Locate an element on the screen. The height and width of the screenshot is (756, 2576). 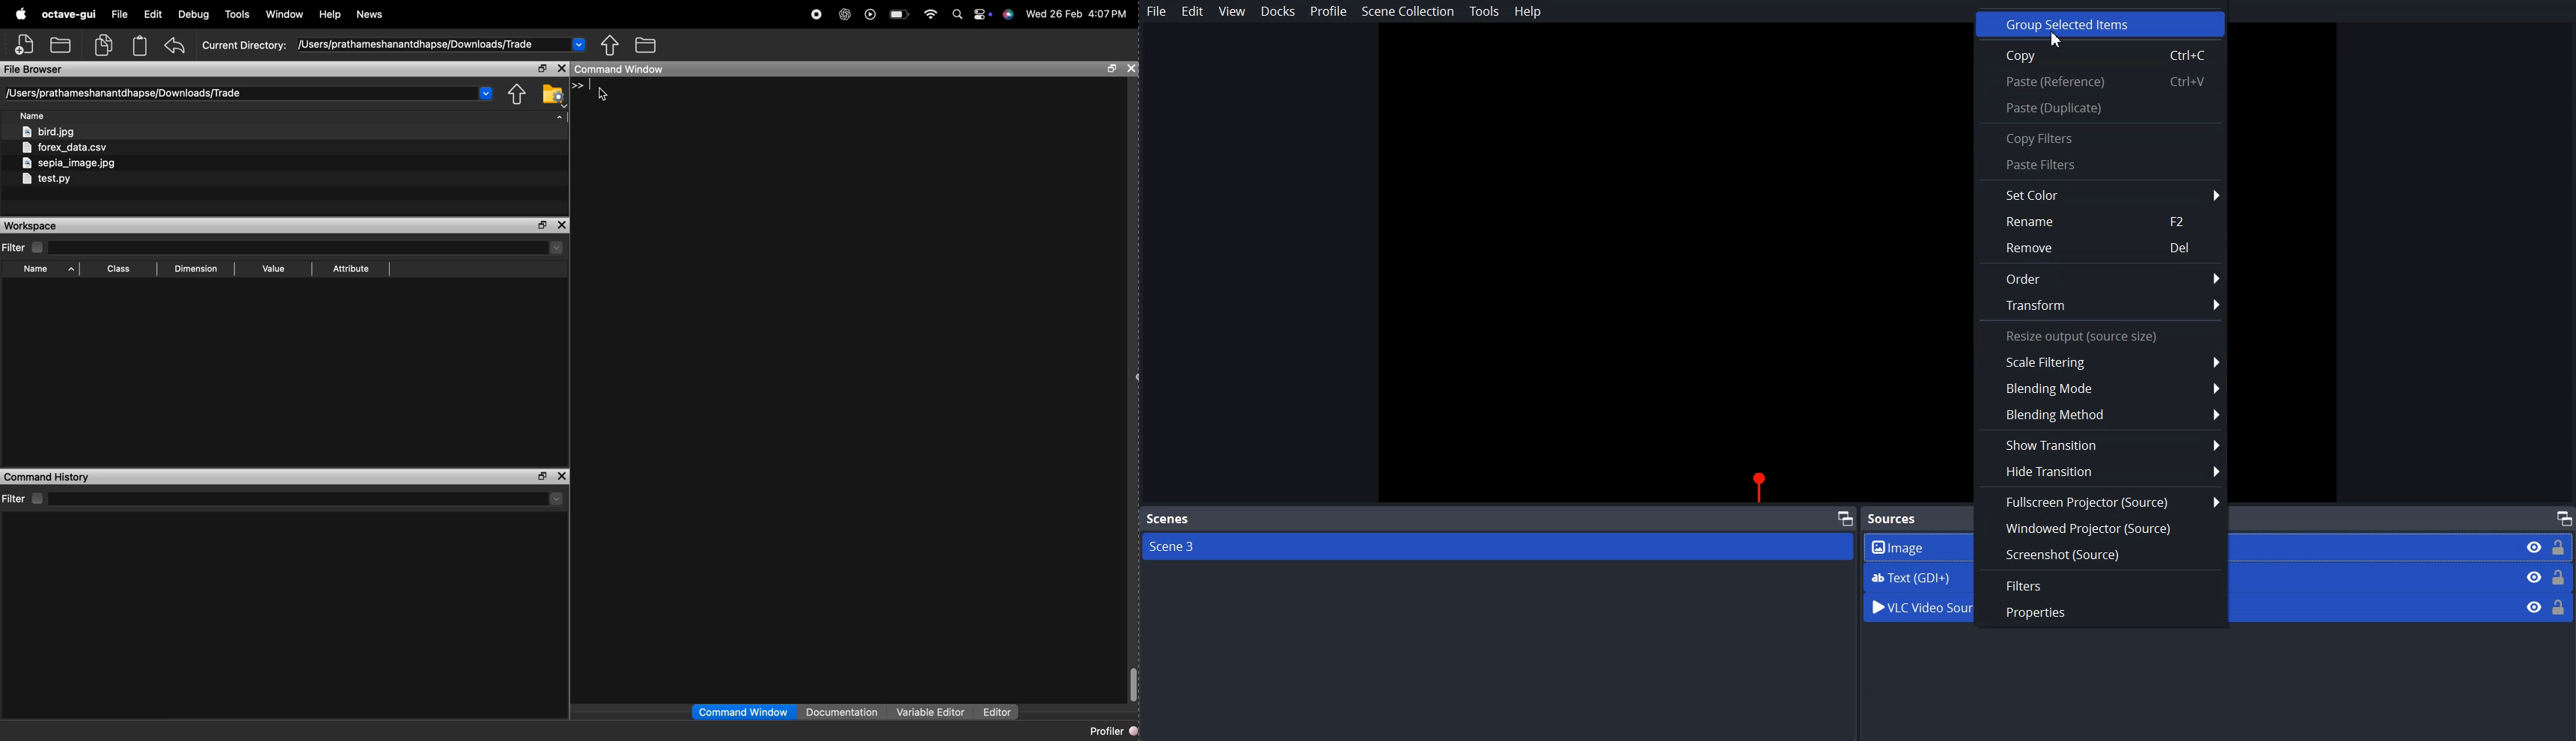
Order is located at coordinates (2100, 278).